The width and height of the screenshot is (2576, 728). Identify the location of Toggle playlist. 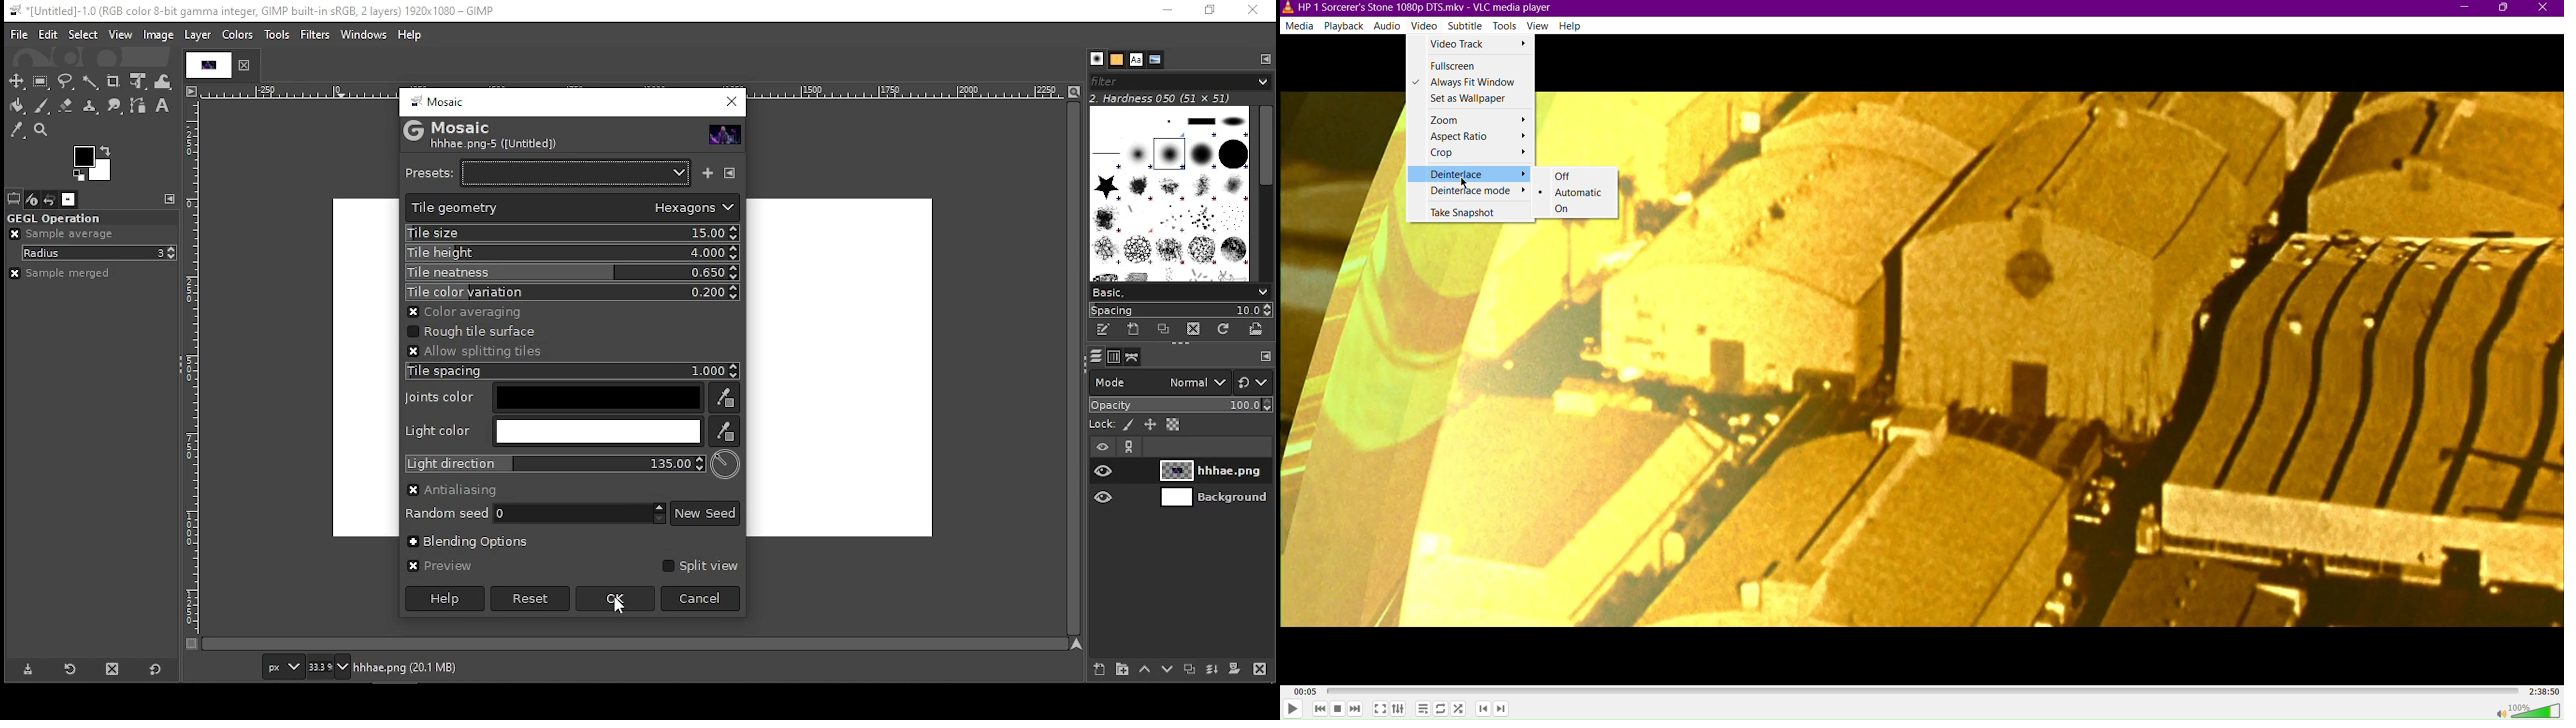
(1423, 709).